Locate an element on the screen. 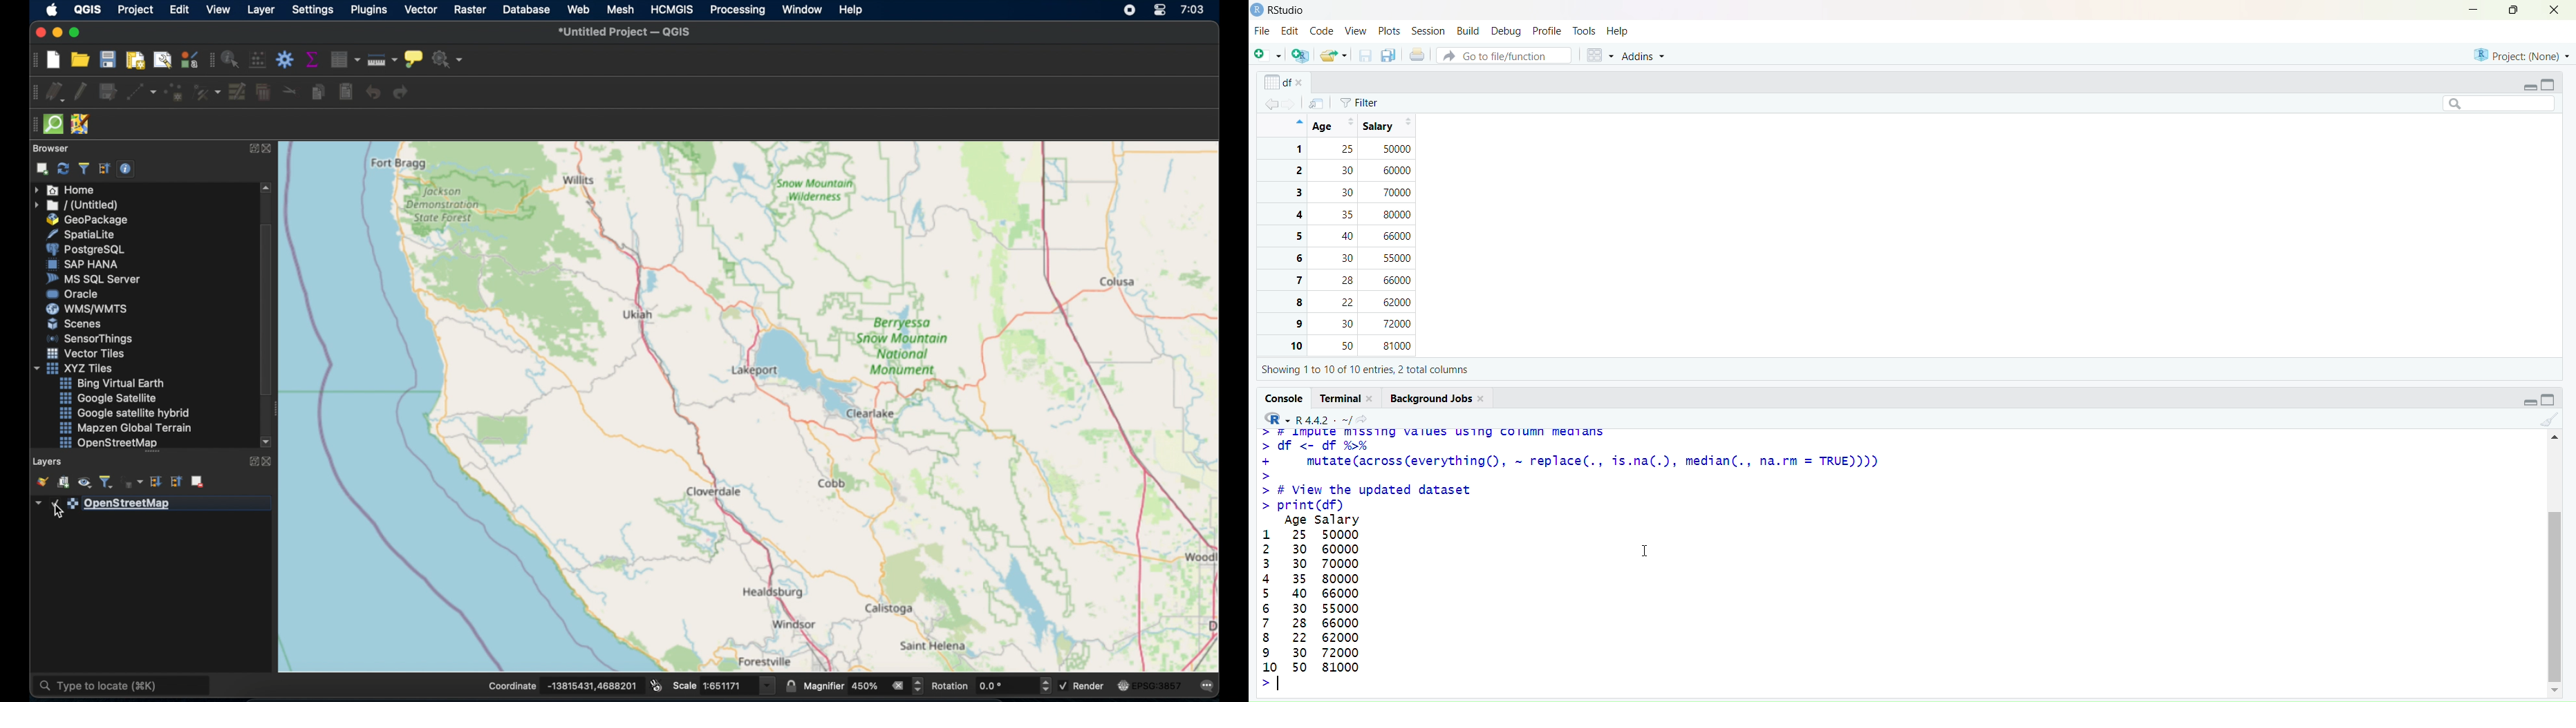 The height and width of the screenshot is (728, 2576). debug is located at coordinates (1504, 32).